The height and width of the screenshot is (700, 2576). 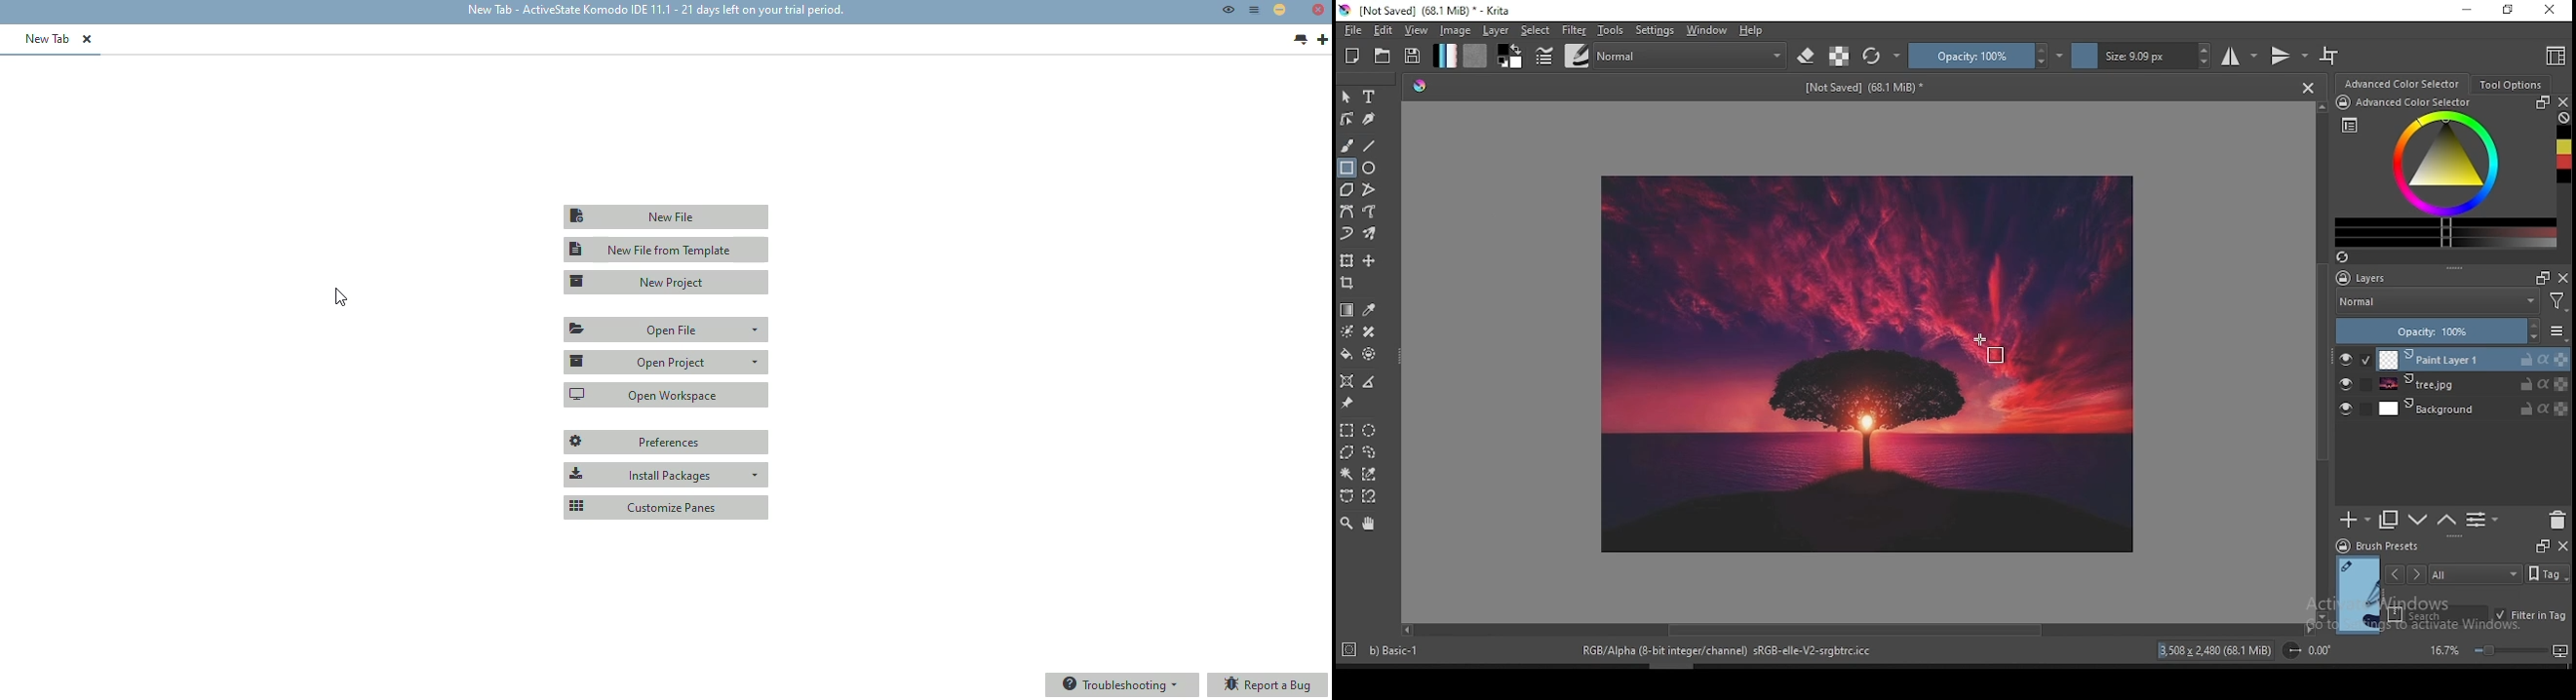 What do you see at coordinates (2532, 613) in the screenshot?
I see `filter in tag` at bounding box center [2532, 613].